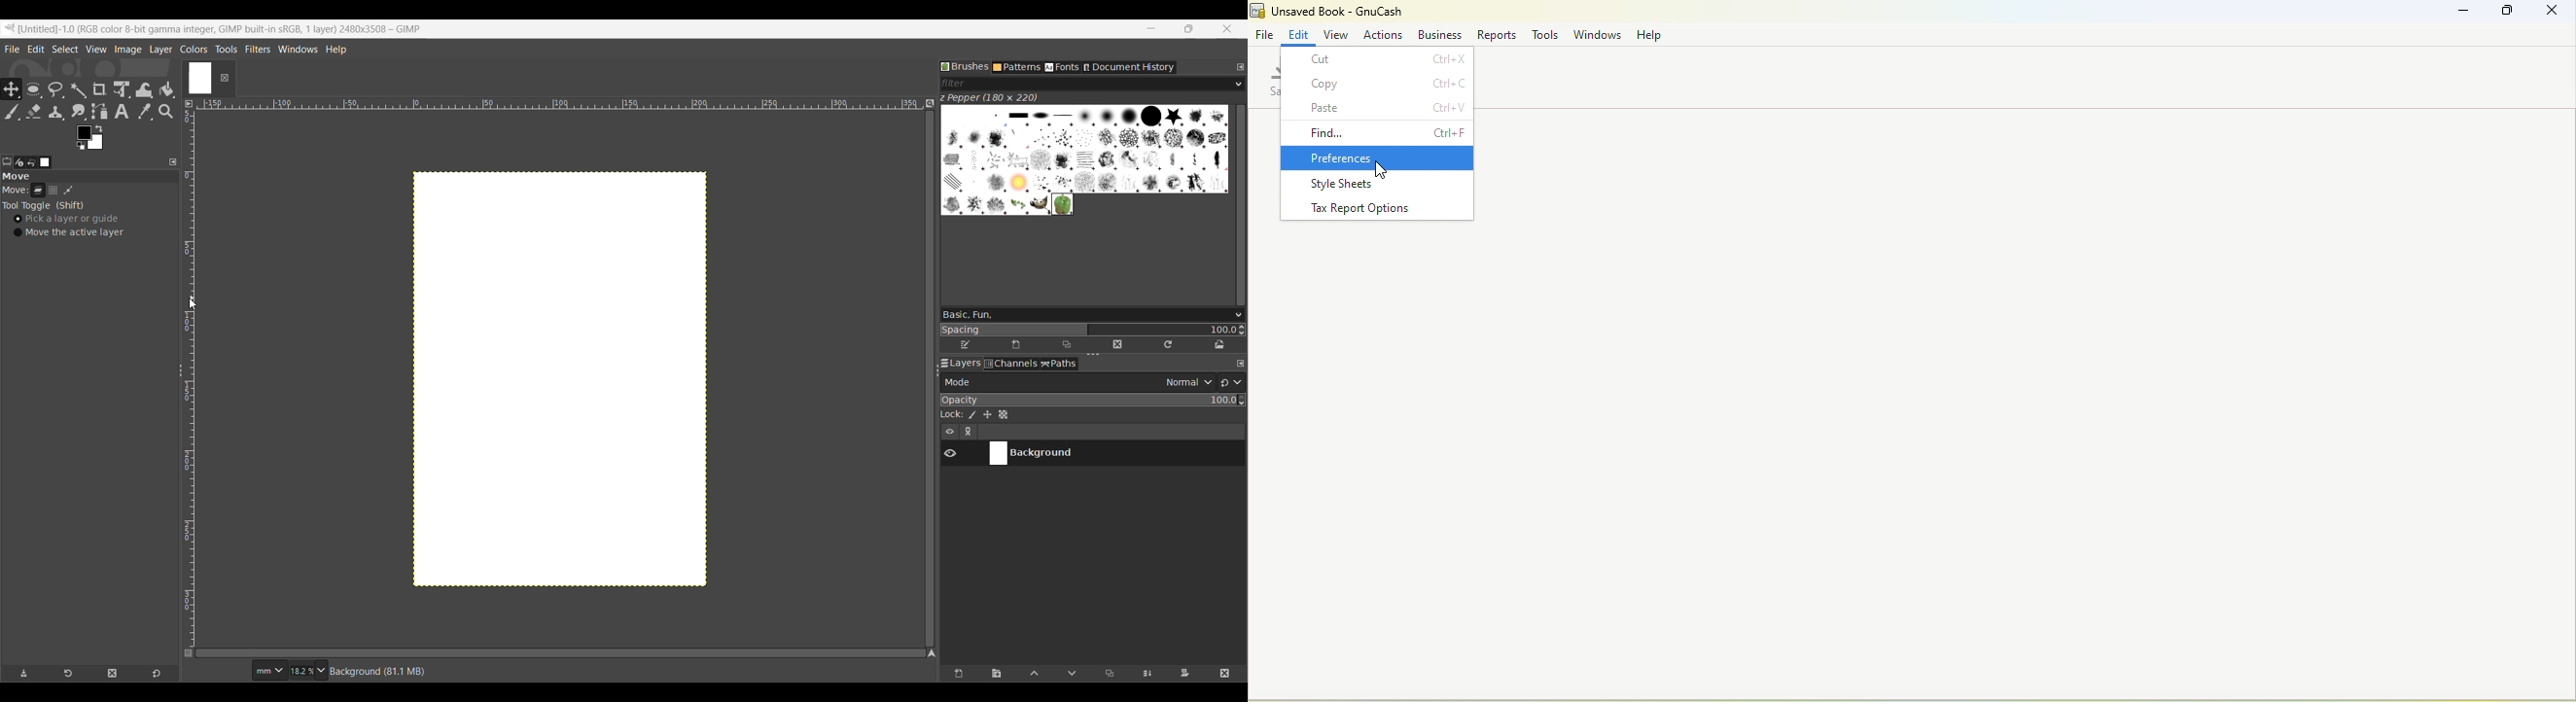 This screenshot has width=2576, height=728. What do you see at coordinates (1647, 33) in the screenshot?
I see `Help` at bounding box center [1647, 33].